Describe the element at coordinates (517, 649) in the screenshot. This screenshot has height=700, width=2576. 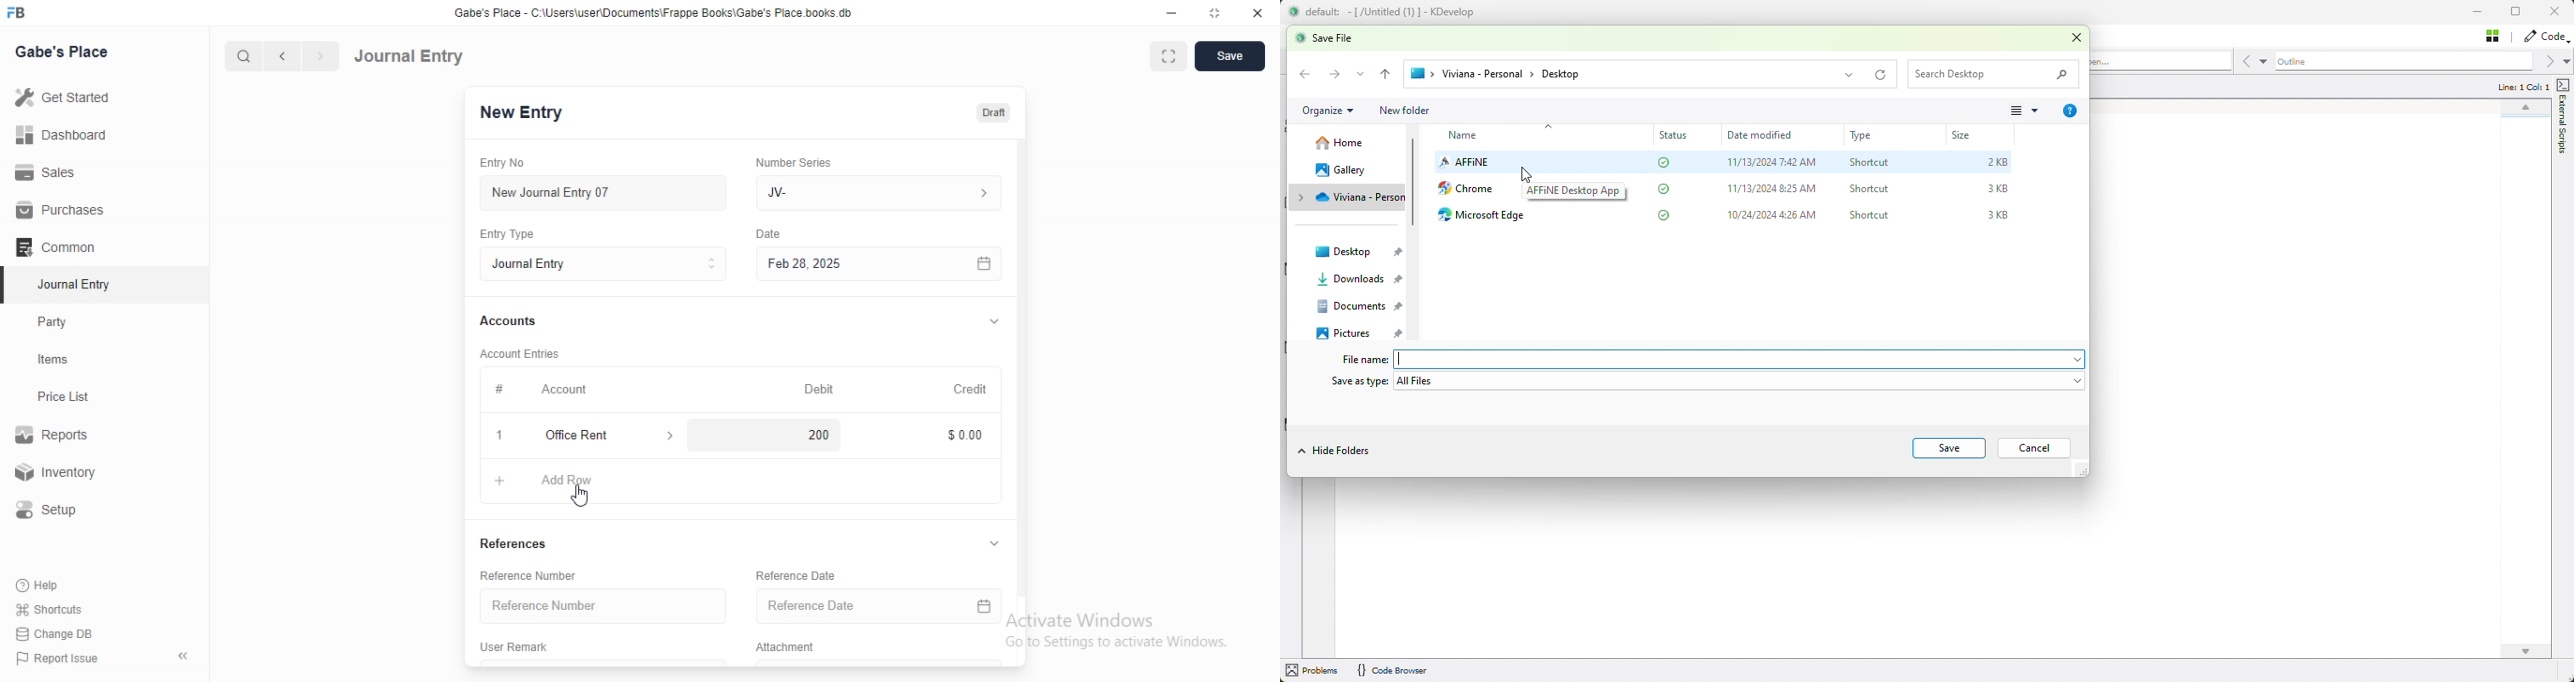
I see `User Remark` at that location.